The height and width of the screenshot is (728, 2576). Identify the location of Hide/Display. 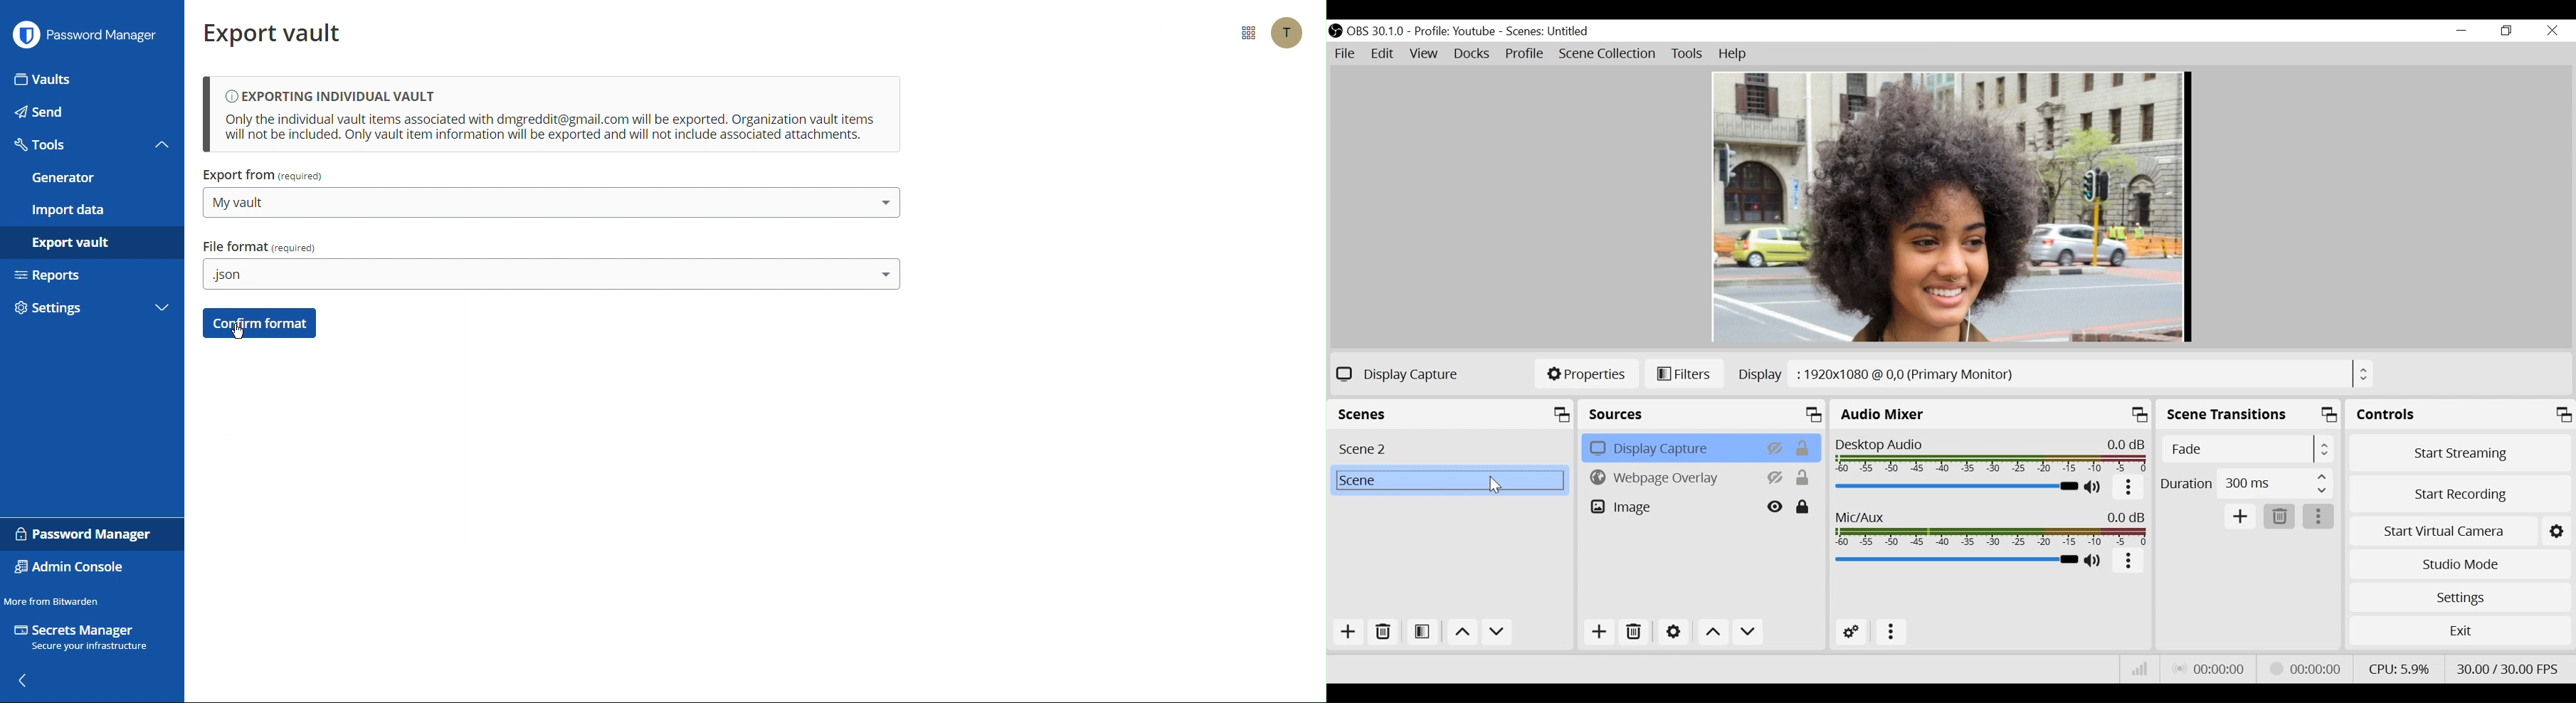
(1774, 447).